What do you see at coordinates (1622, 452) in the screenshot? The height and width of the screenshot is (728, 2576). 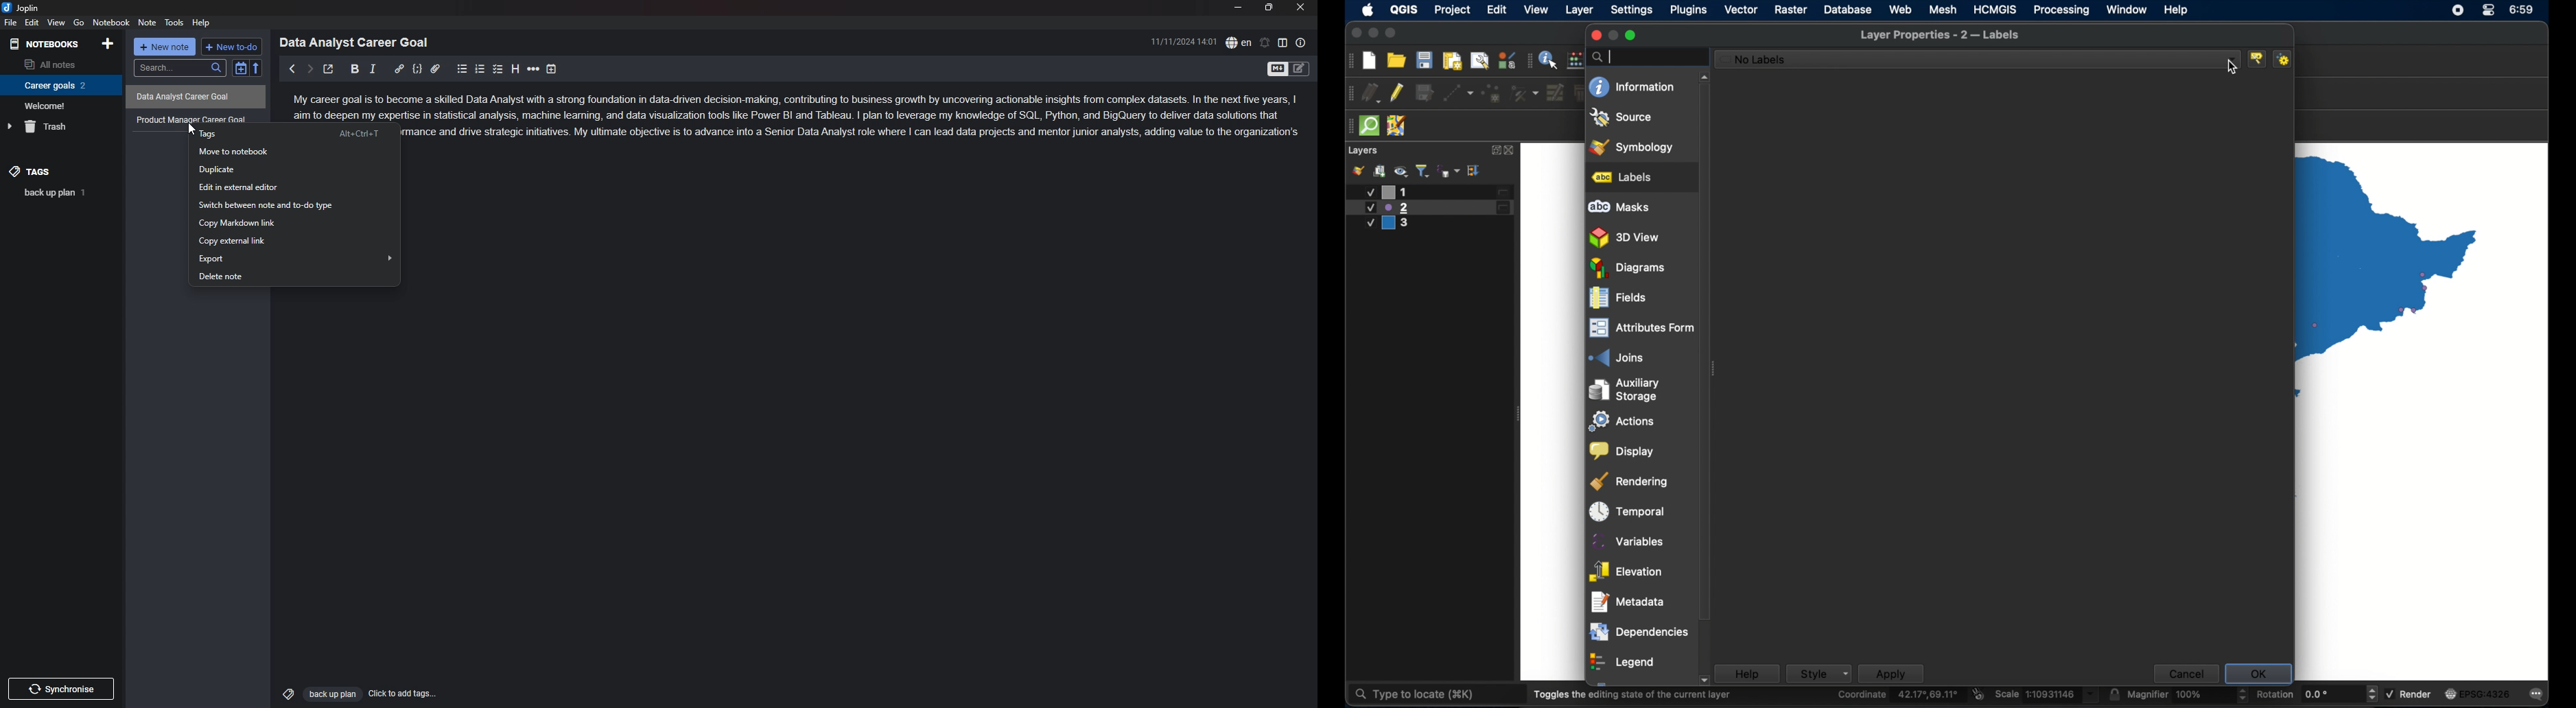 I see `display` at bounding box center [1622, 452].